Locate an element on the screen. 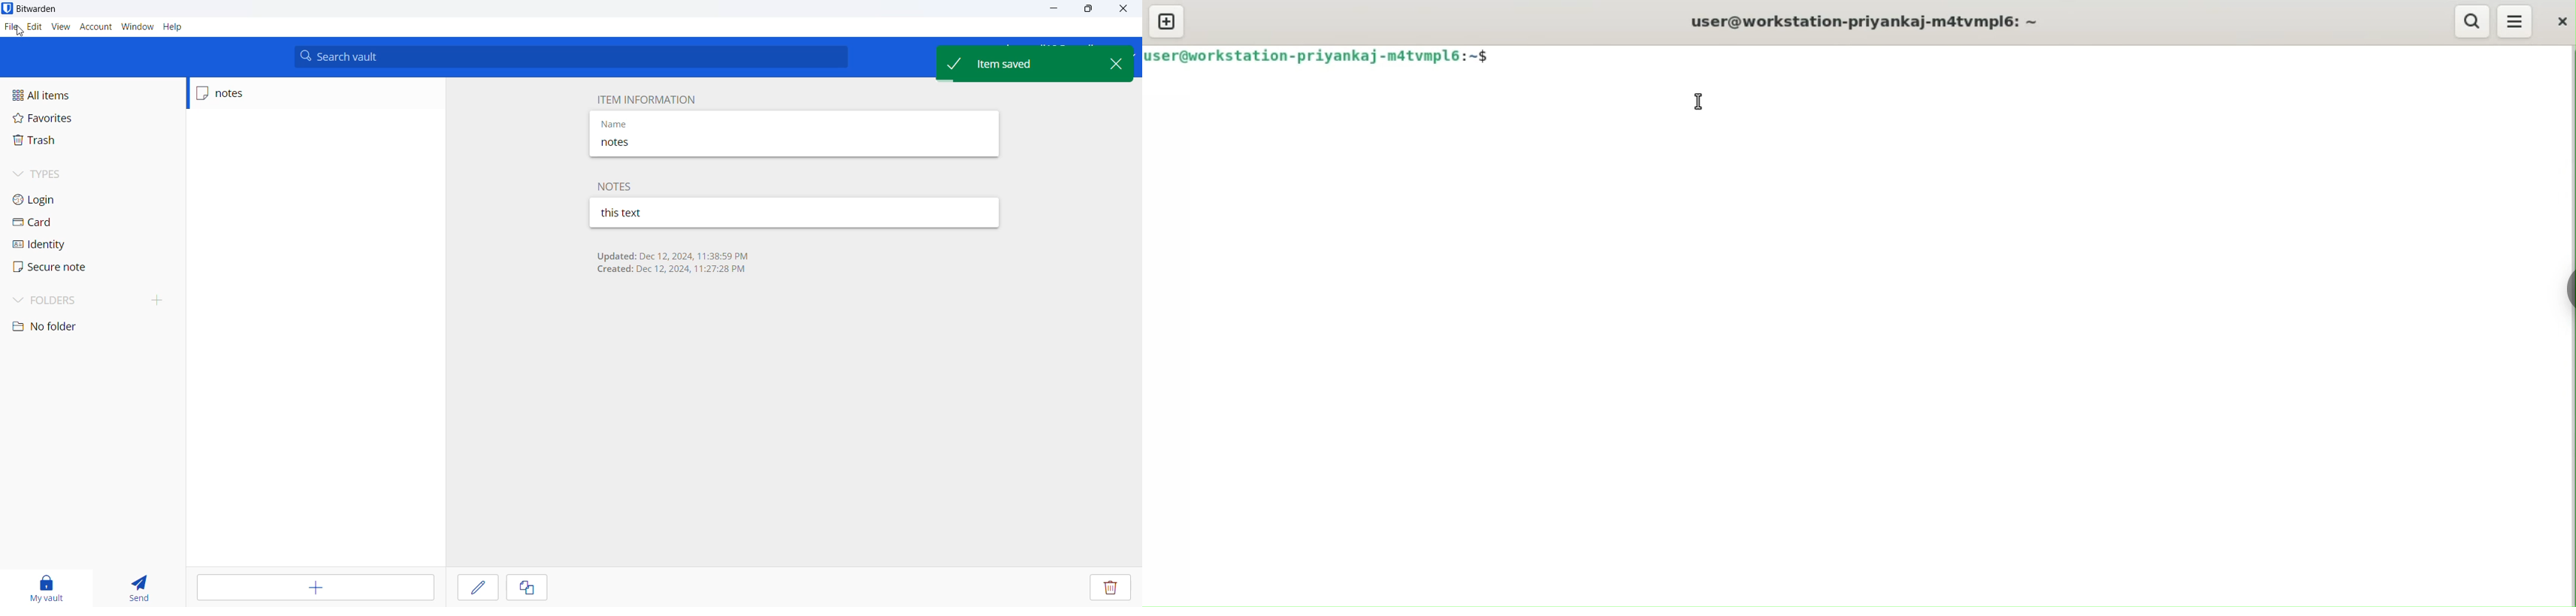  view is located at coordinates (60, 27).